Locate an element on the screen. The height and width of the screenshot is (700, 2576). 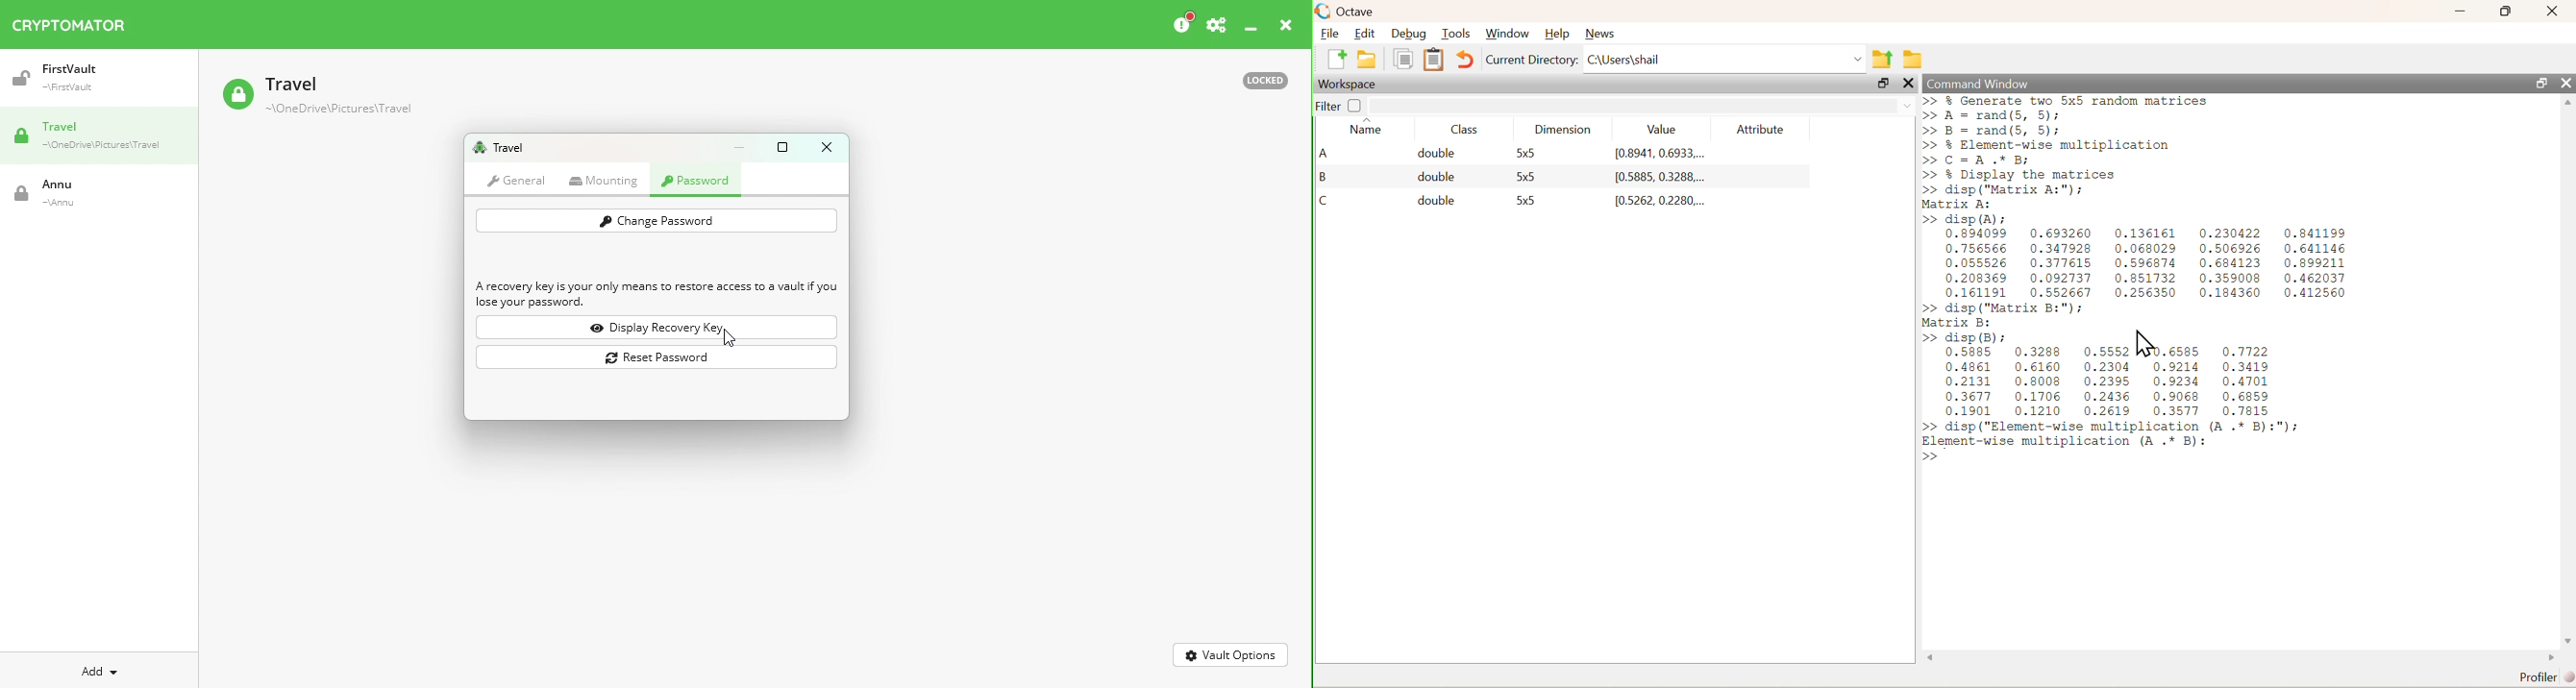
Tools is located at coordinates (1458, 33).